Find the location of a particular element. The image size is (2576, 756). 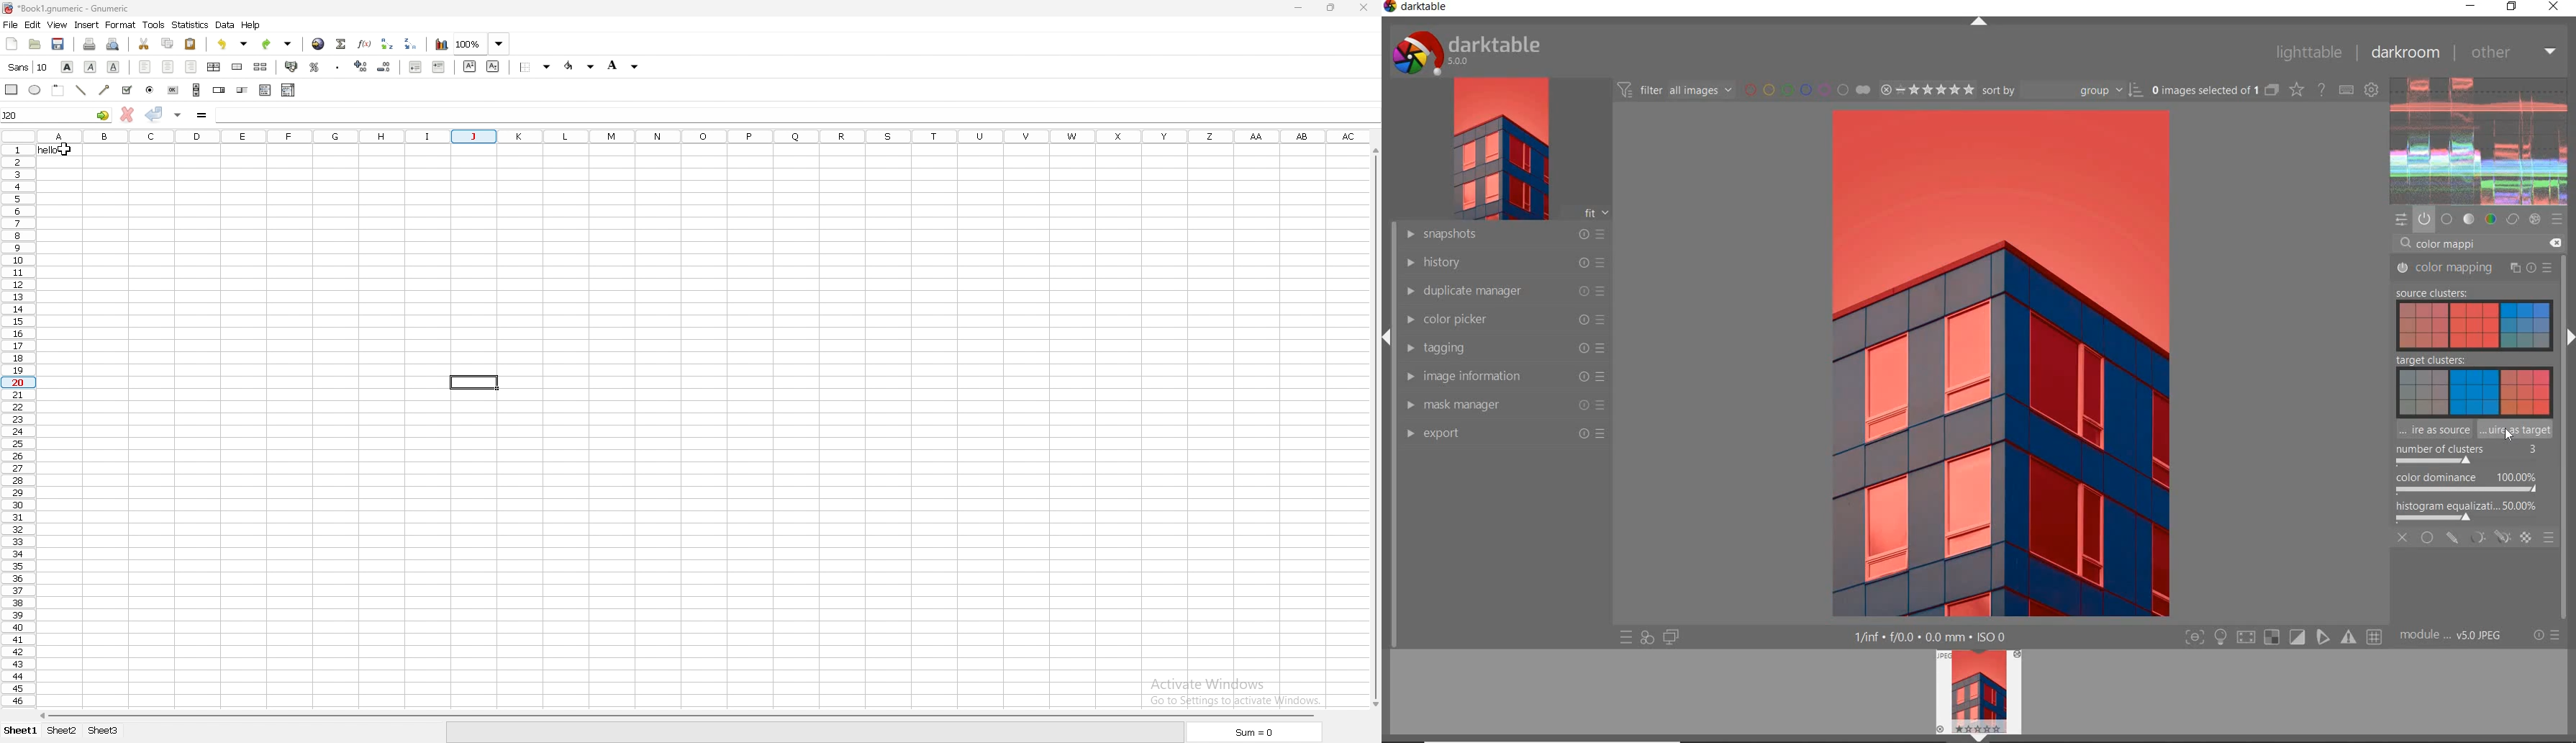

display a second darkroom image window is located at coordinates (1669, 639).